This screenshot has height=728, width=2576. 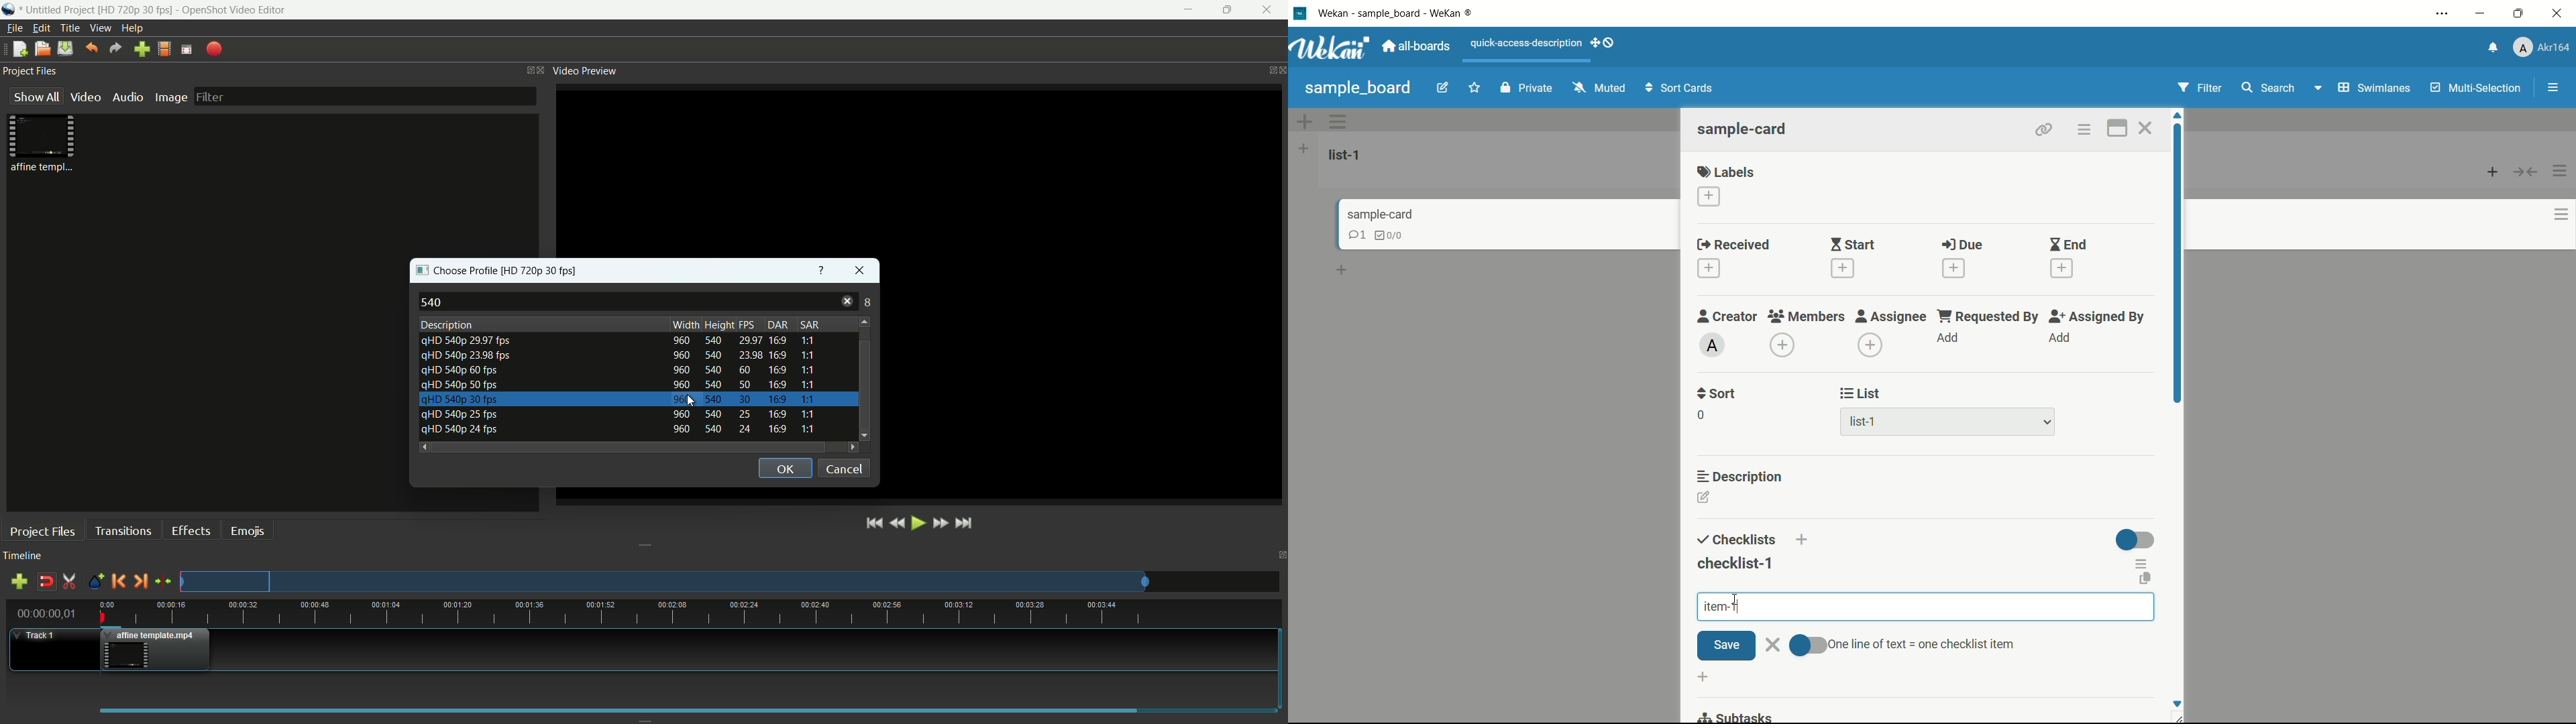 What do you see at coordinates (1601, 87) in the screenshot?
I see ` Muted` at bounding box center [1601, 87].